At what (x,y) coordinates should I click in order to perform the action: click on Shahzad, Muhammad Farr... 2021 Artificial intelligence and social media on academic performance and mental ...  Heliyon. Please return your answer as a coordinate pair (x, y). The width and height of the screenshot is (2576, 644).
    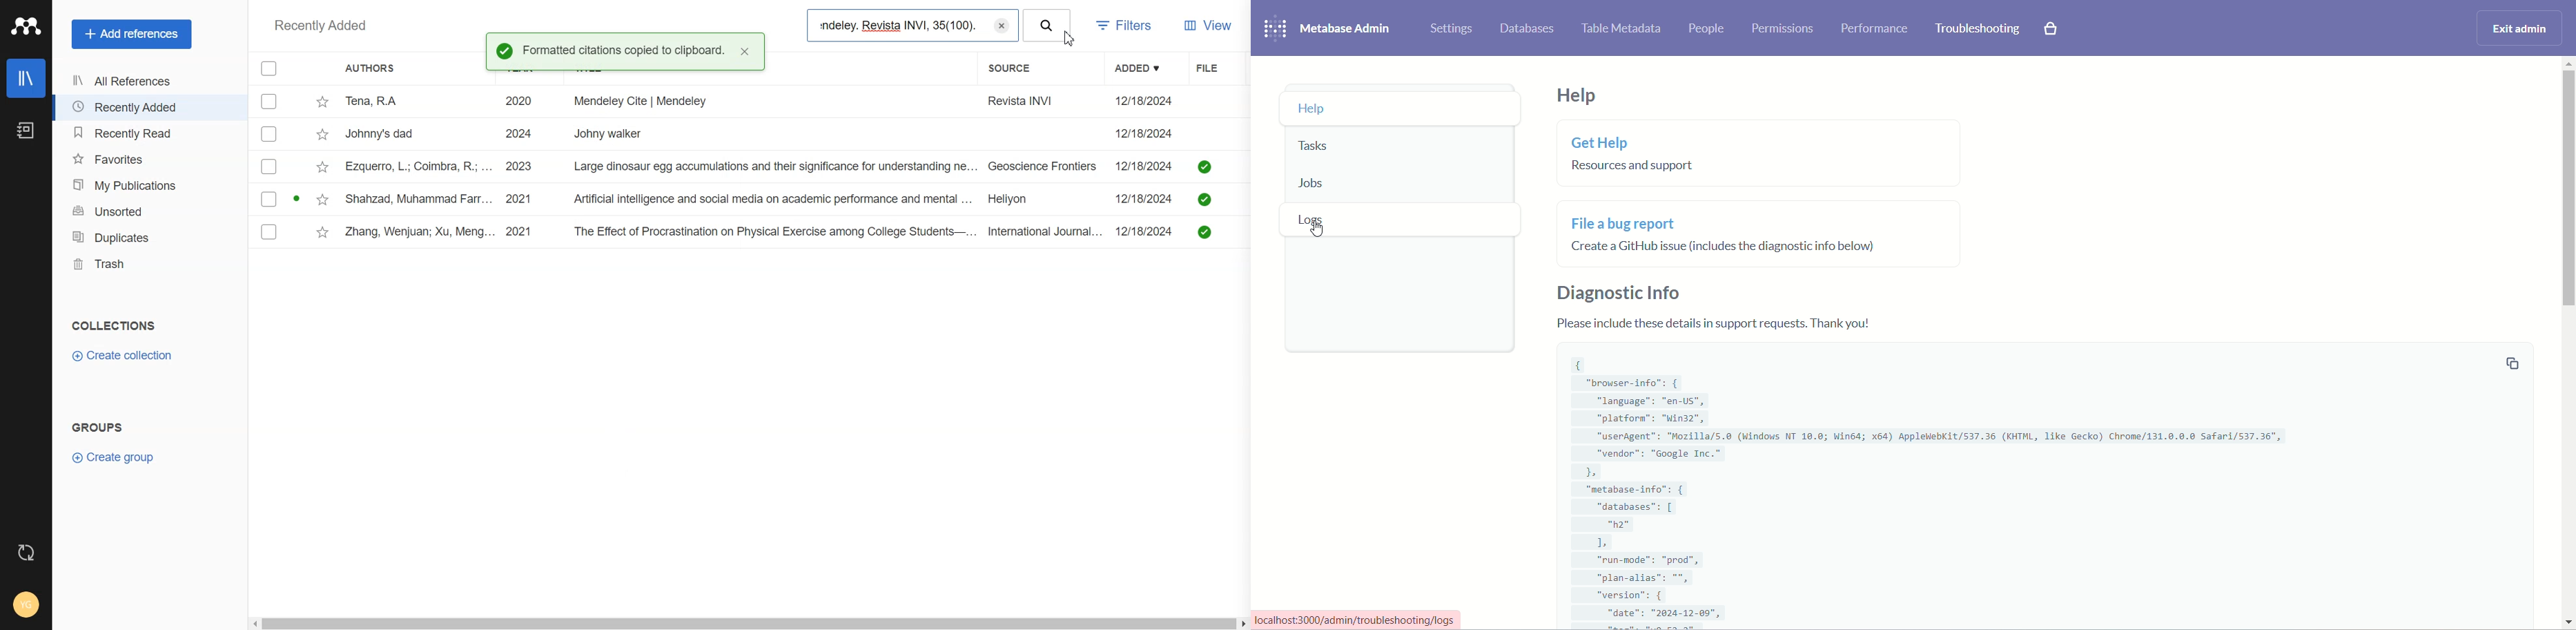
    Looking at the image, I should click on (723, 198).